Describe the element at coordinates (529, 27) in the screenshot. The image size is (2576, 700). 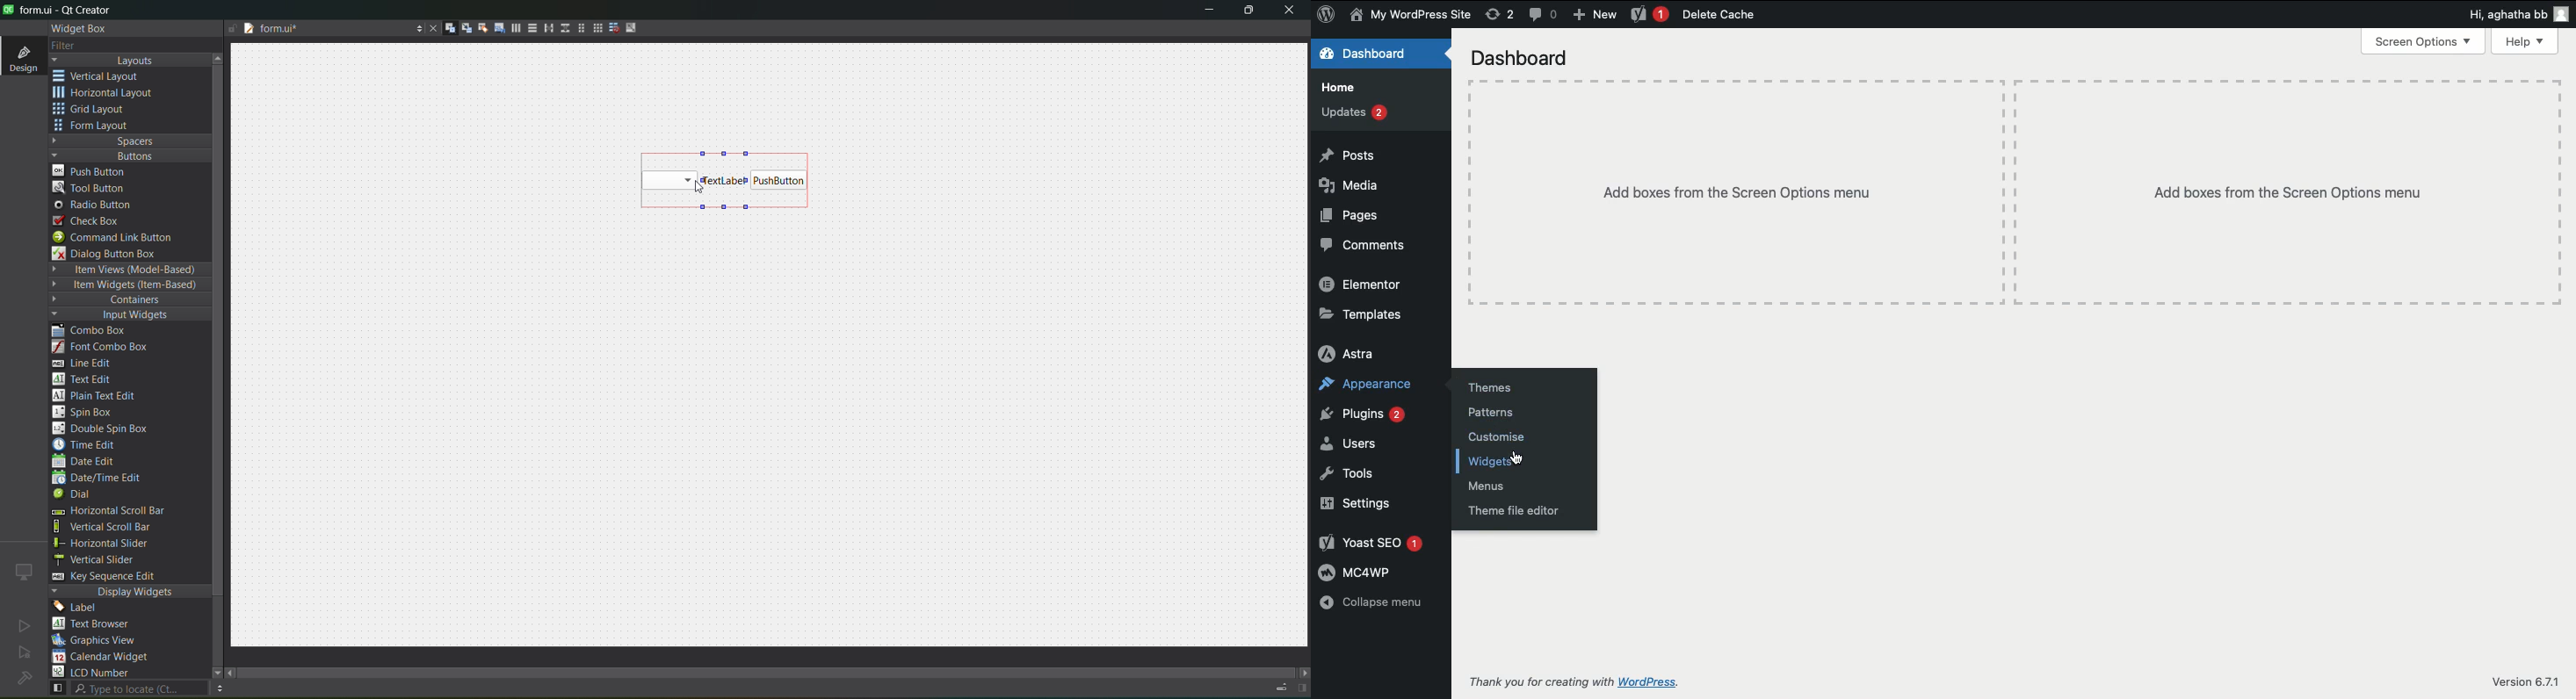
I see `layout vertically` at that location.